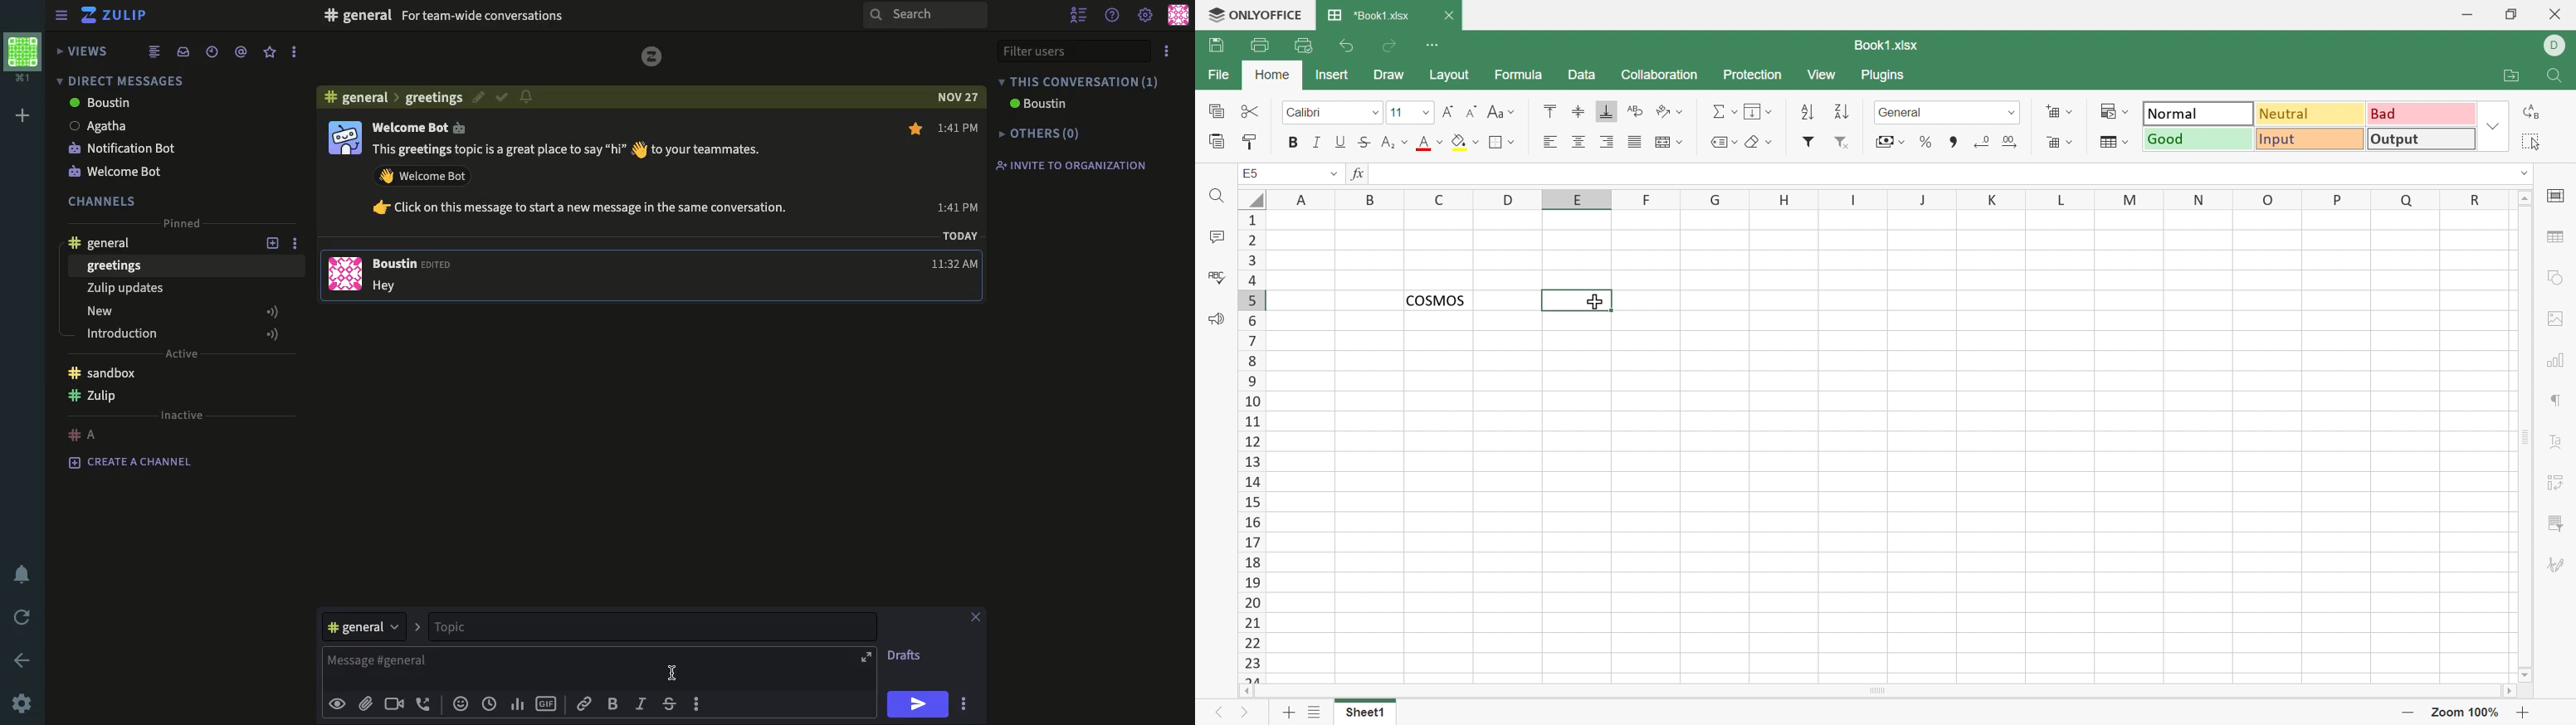 Image resolution: width=2576 pixels, height=728 pixels. What do you see at coordinates (549, 702) in the screenshot?
I see `gif` at bounding box center [549, 702].